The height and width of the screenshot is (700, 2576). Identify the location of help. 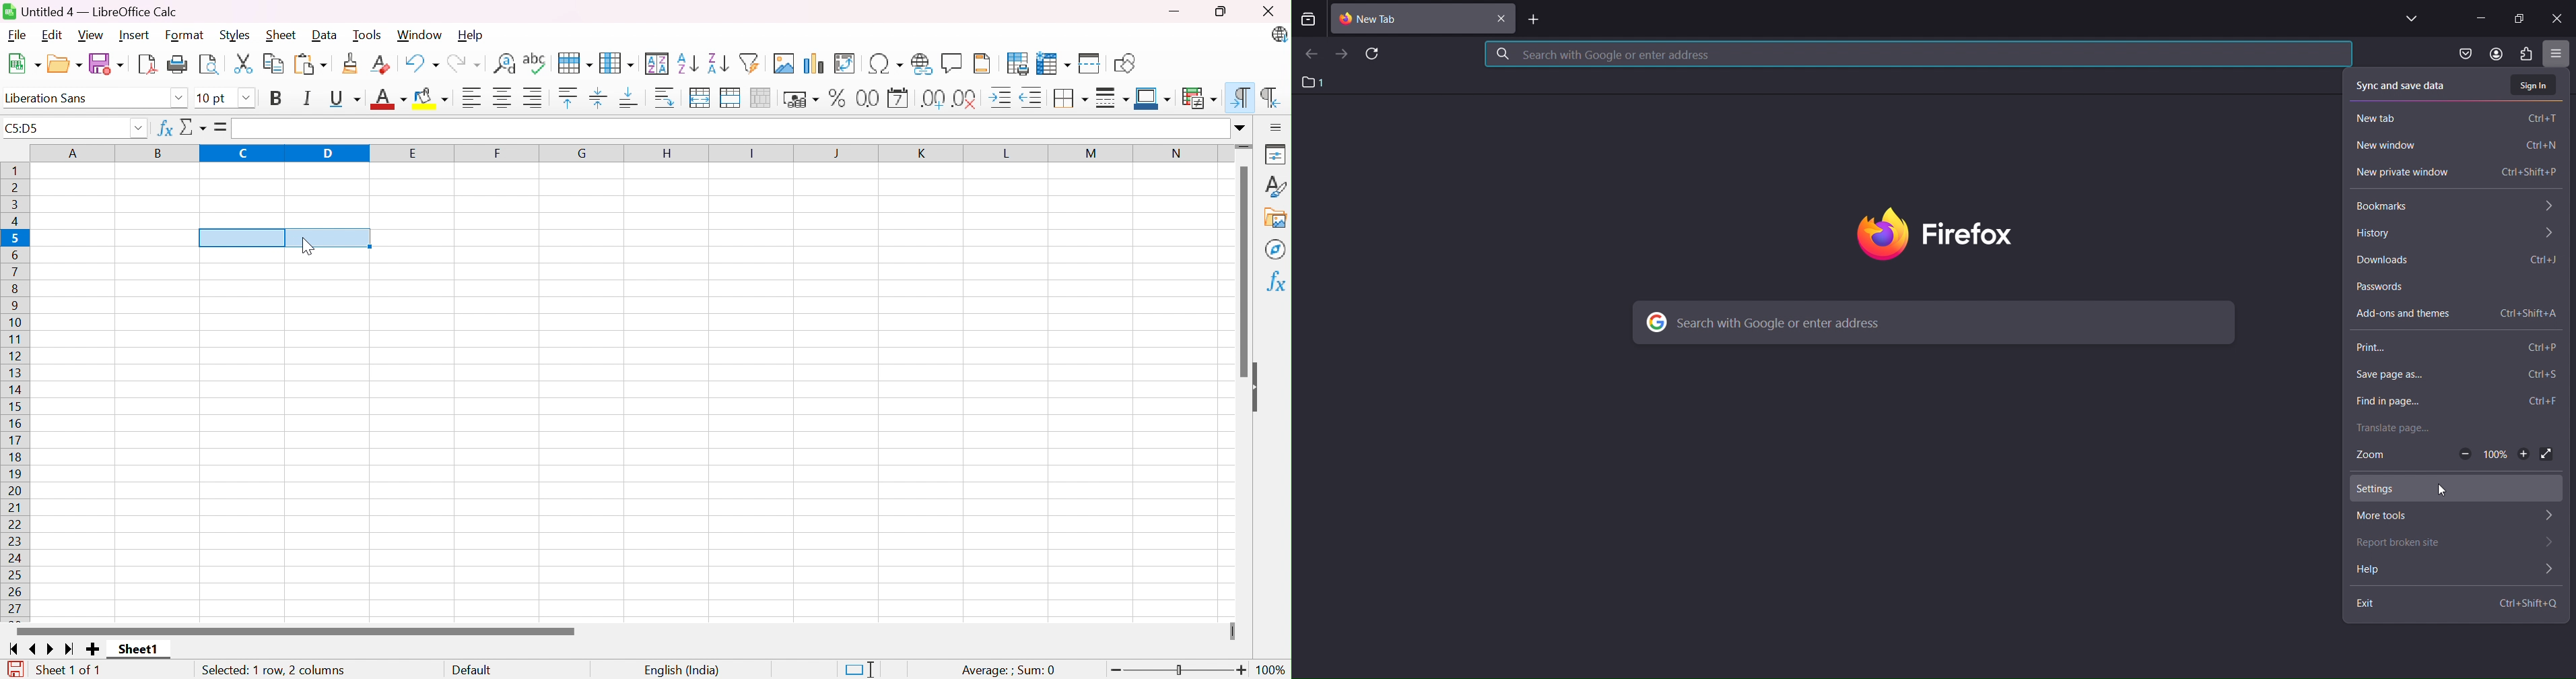
(2455, 569).